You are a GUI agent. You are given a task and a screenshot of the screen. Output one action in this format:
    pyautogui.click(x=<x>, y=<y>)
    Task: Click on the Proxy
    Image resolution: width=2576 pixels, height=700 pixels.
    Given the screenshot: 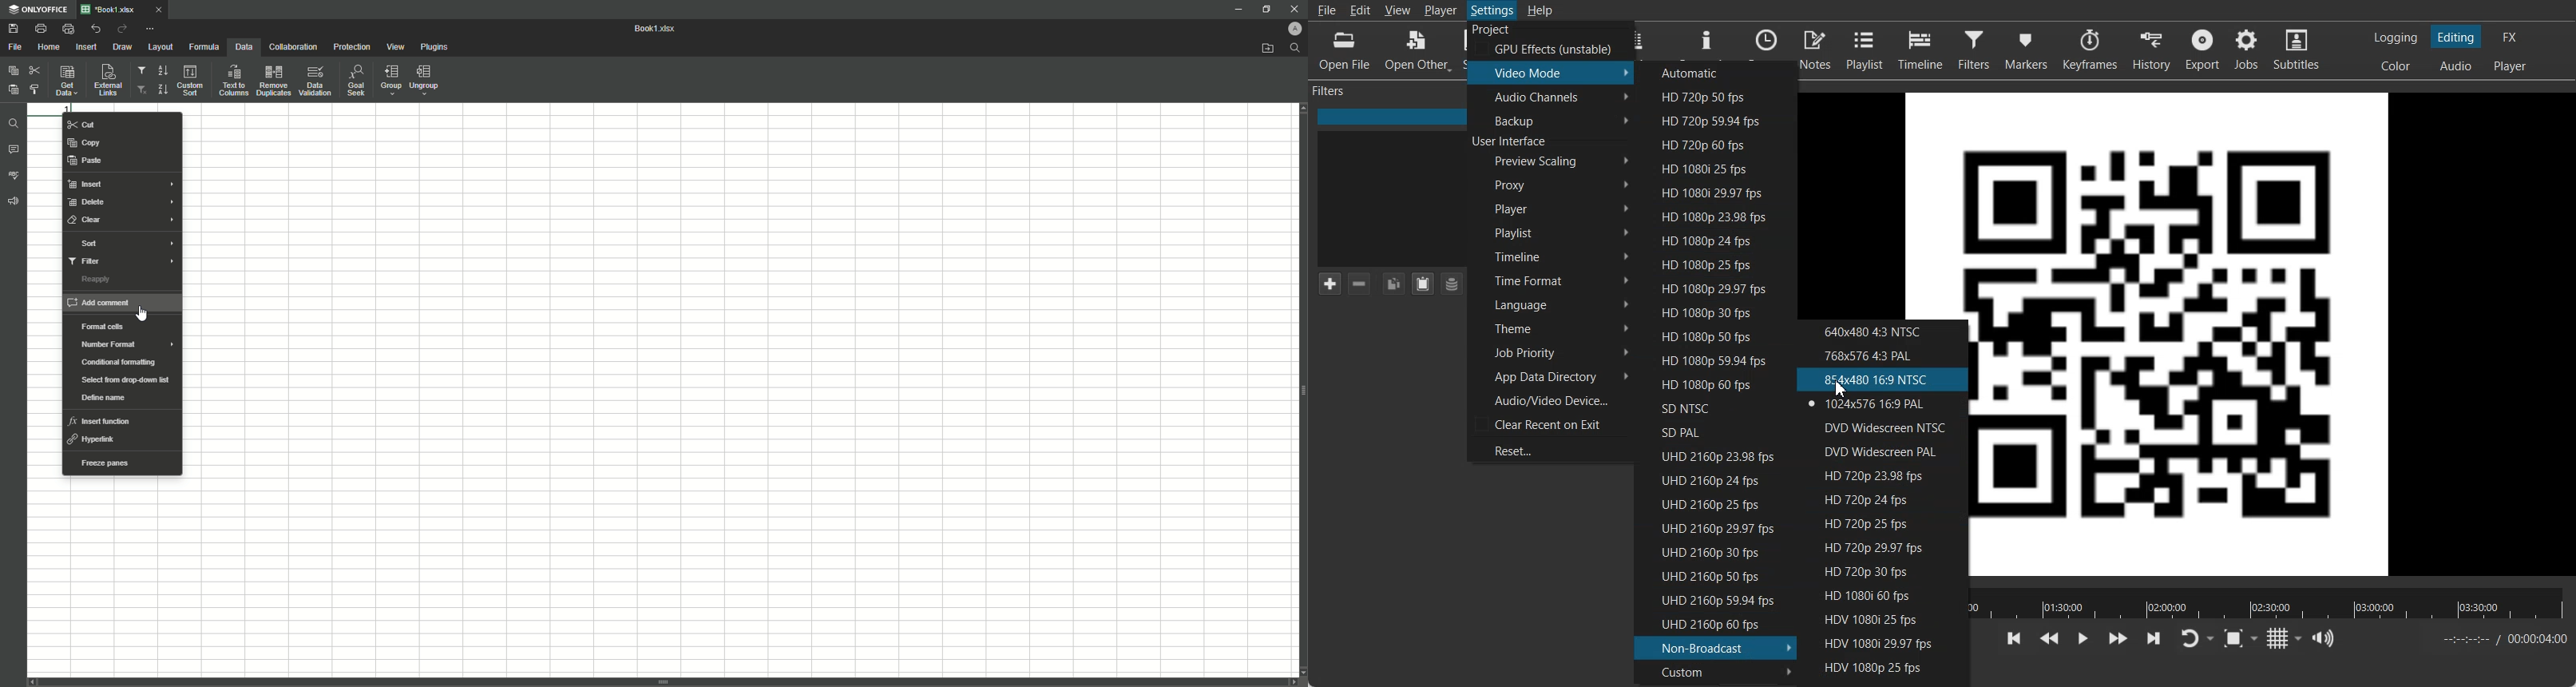 What is the action you would take?
    pyautogui.click(x=1552, y=185)
    